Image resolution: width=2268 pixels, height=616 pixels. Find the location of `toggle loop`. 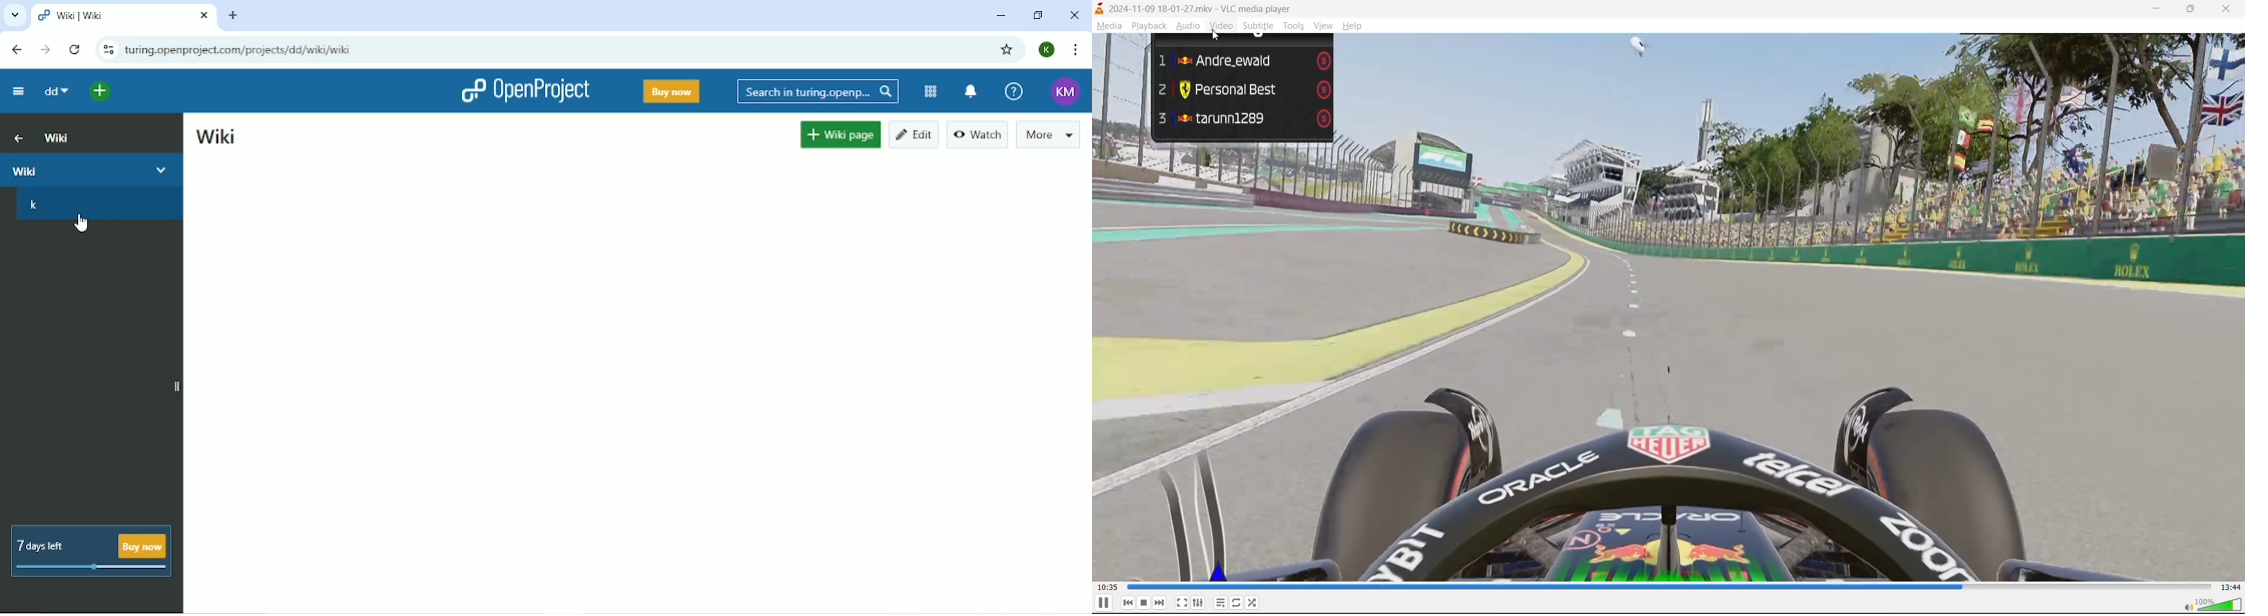

toggle loop is located at coordinates (1238, 603).